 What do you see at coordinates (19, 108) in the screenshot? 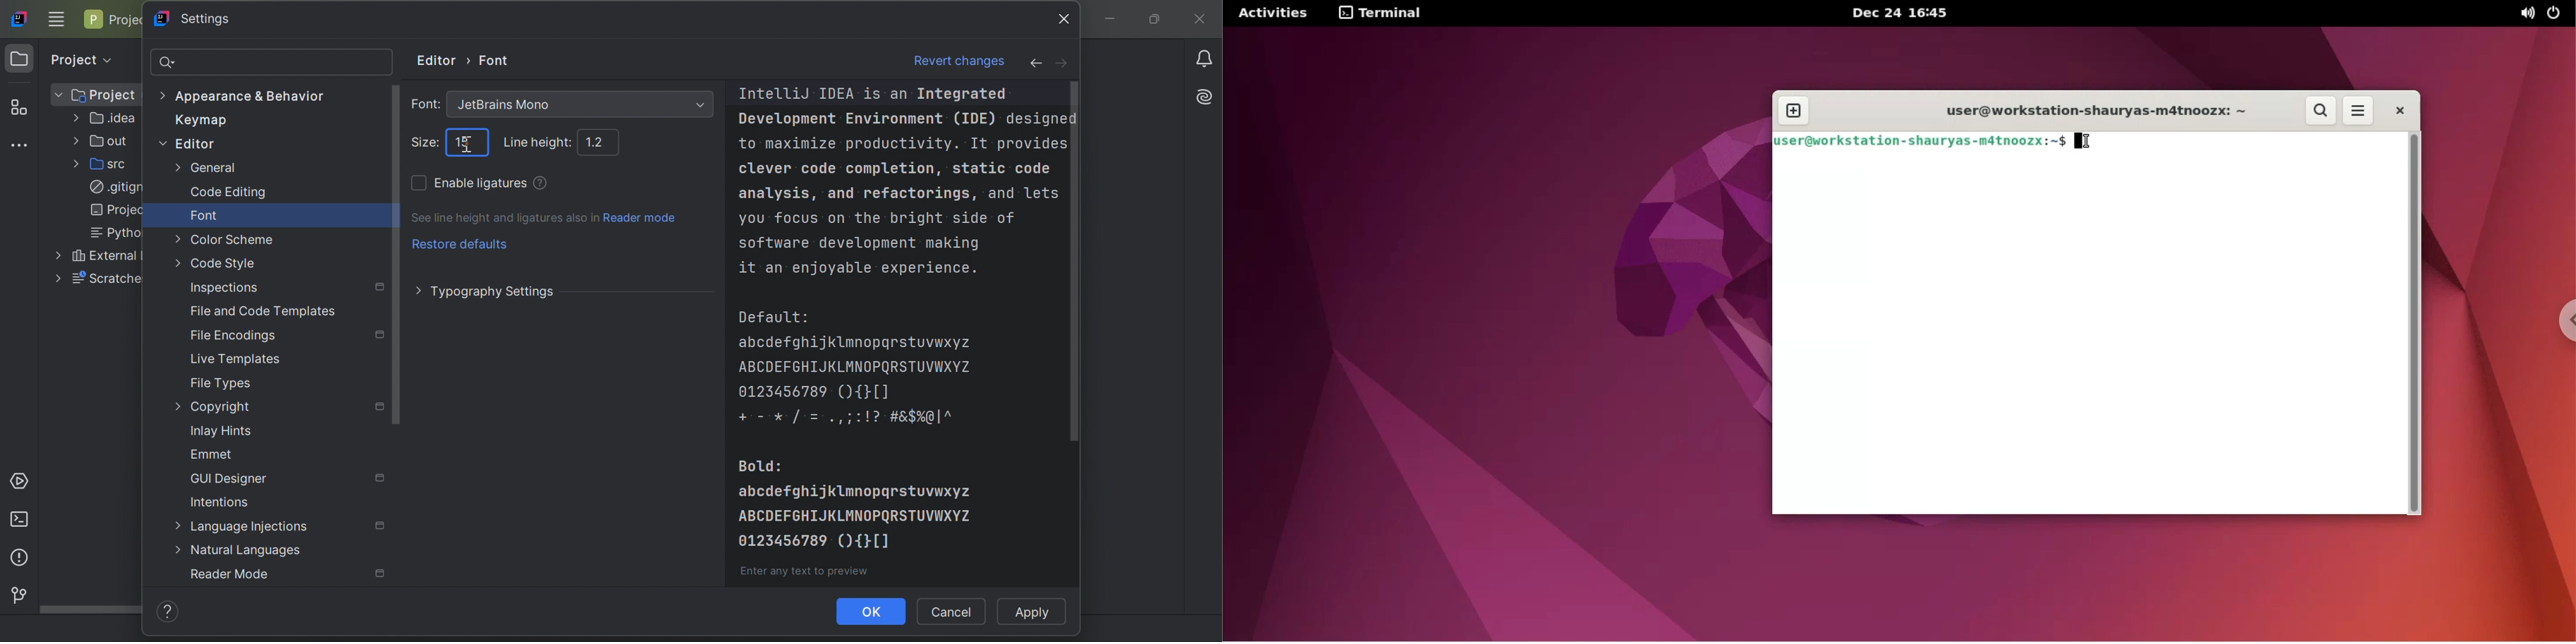
I see `Structure` at bounding box center [19, 108].